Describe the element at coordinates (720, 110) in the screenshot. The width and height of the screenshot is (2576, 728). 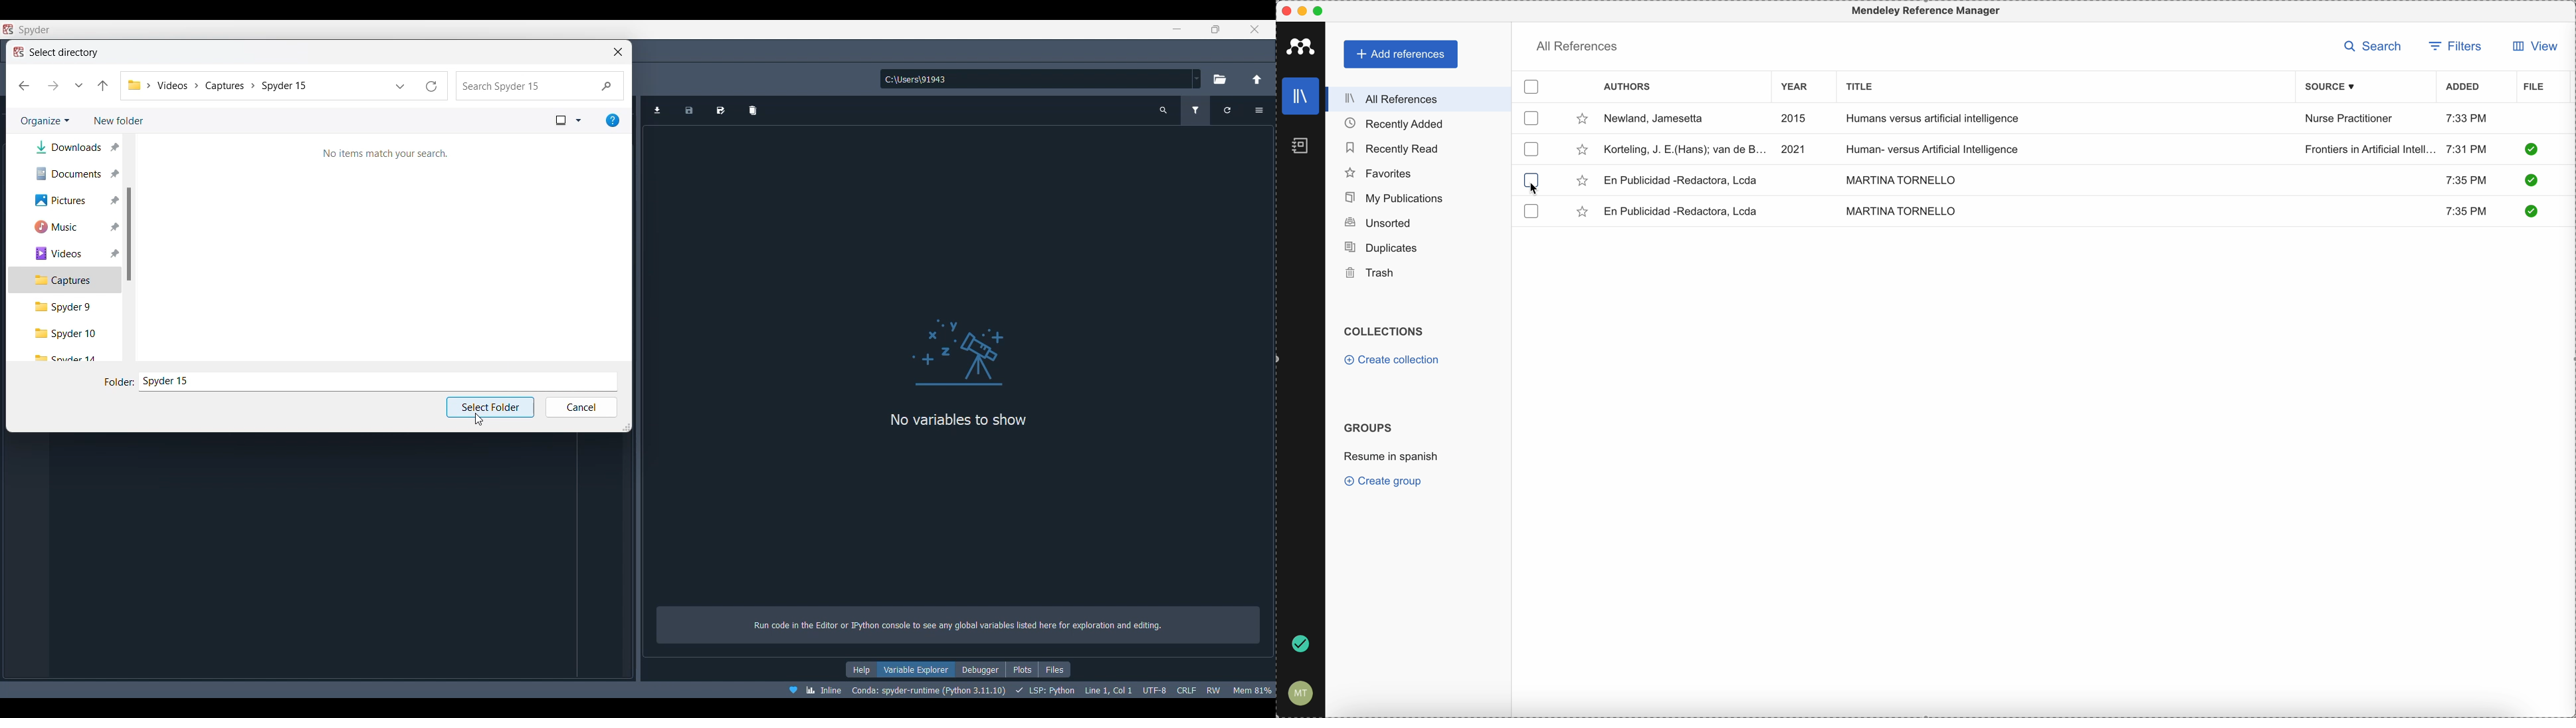
I see `Save data as` at that location.